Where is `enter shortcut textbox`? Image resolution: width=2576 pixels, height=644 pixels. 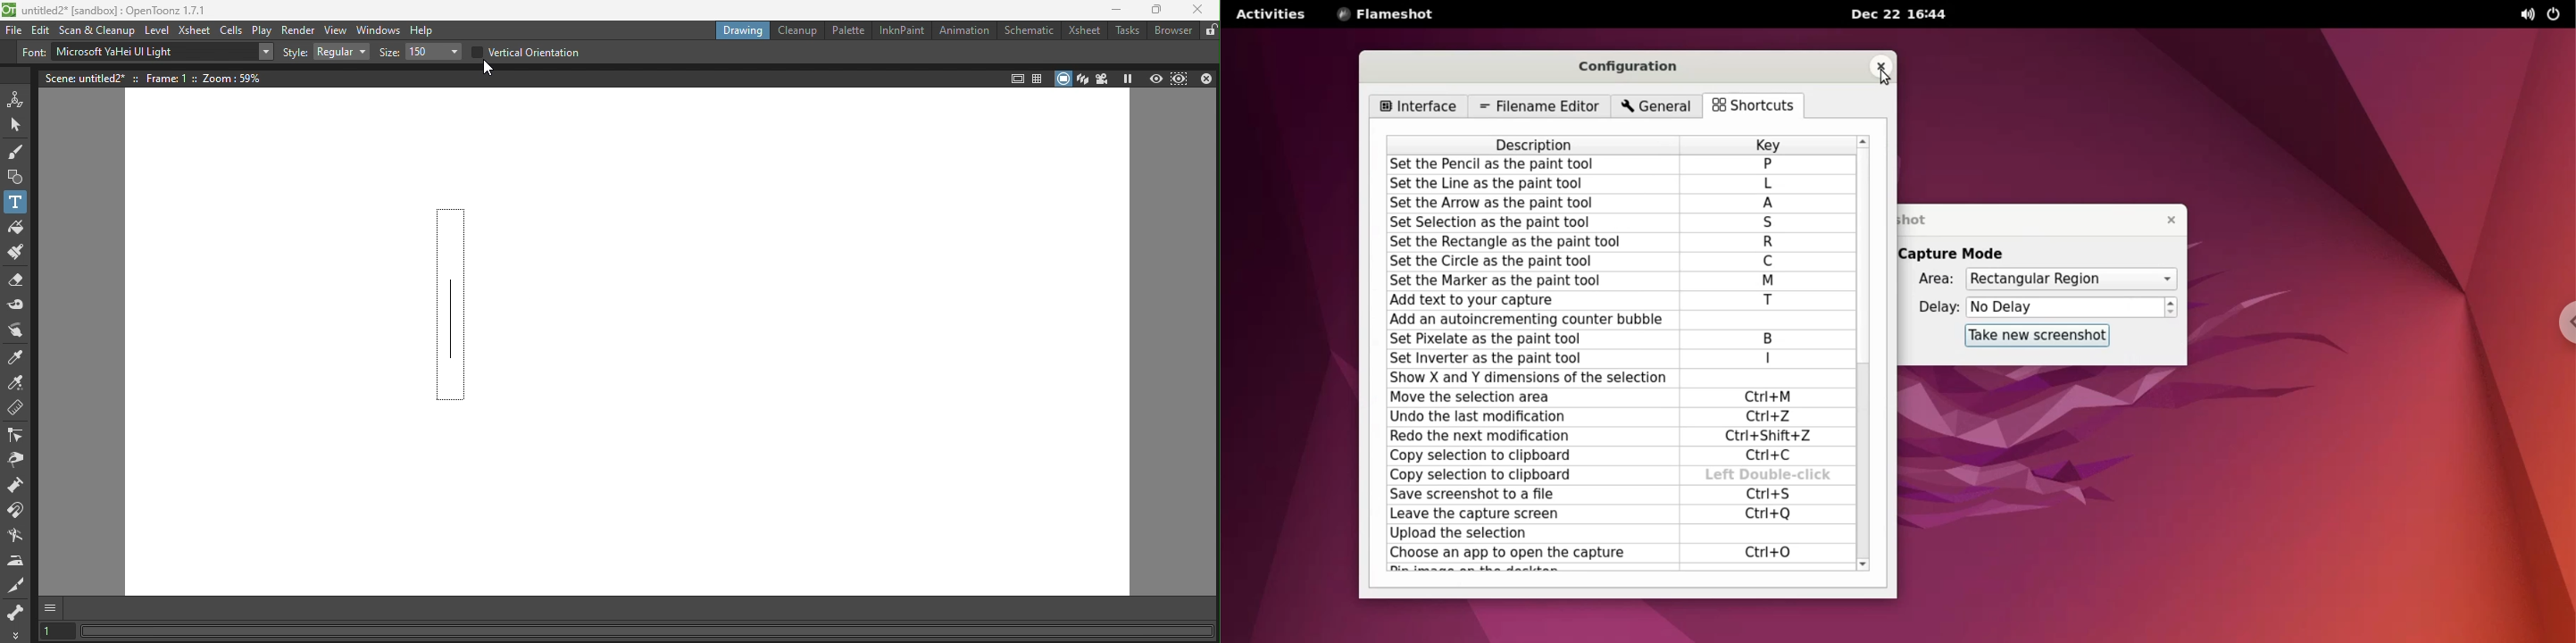 enter shortcut textbox is located at coordinates (1763, 379).